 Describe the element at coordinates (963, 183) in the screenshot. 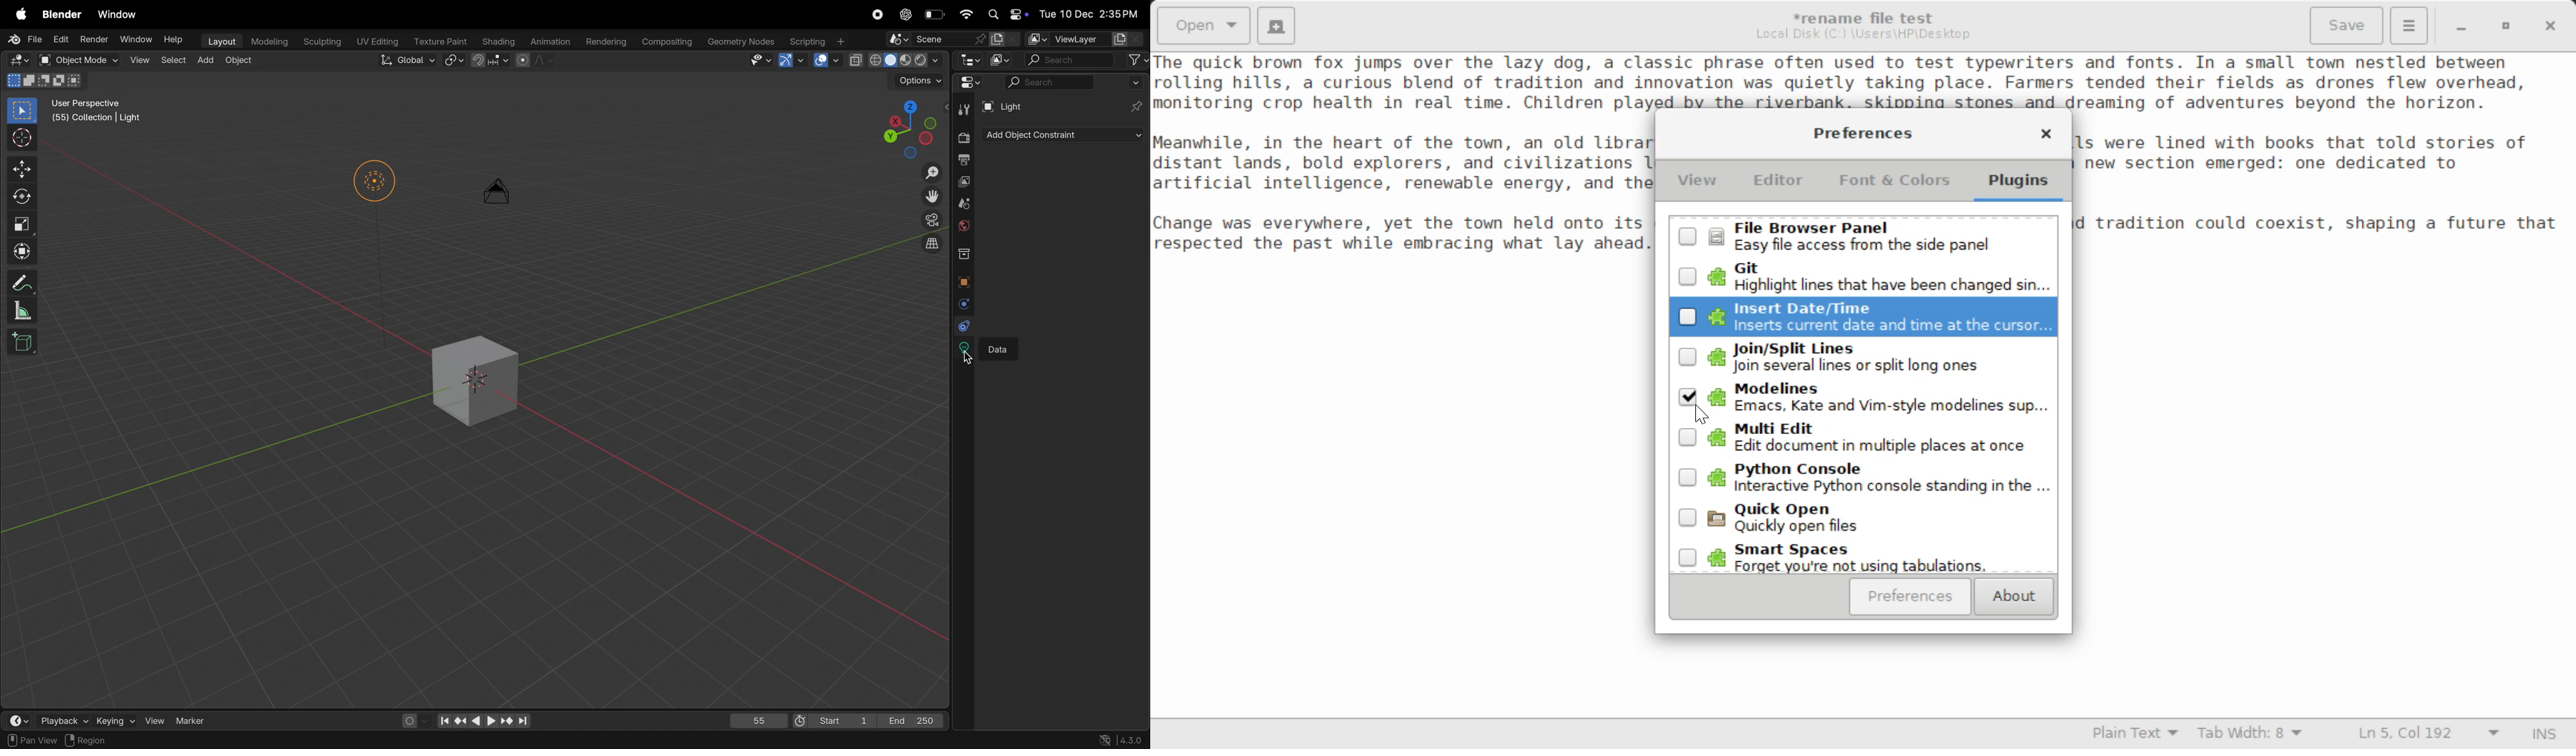

I see `view layer` at that location.